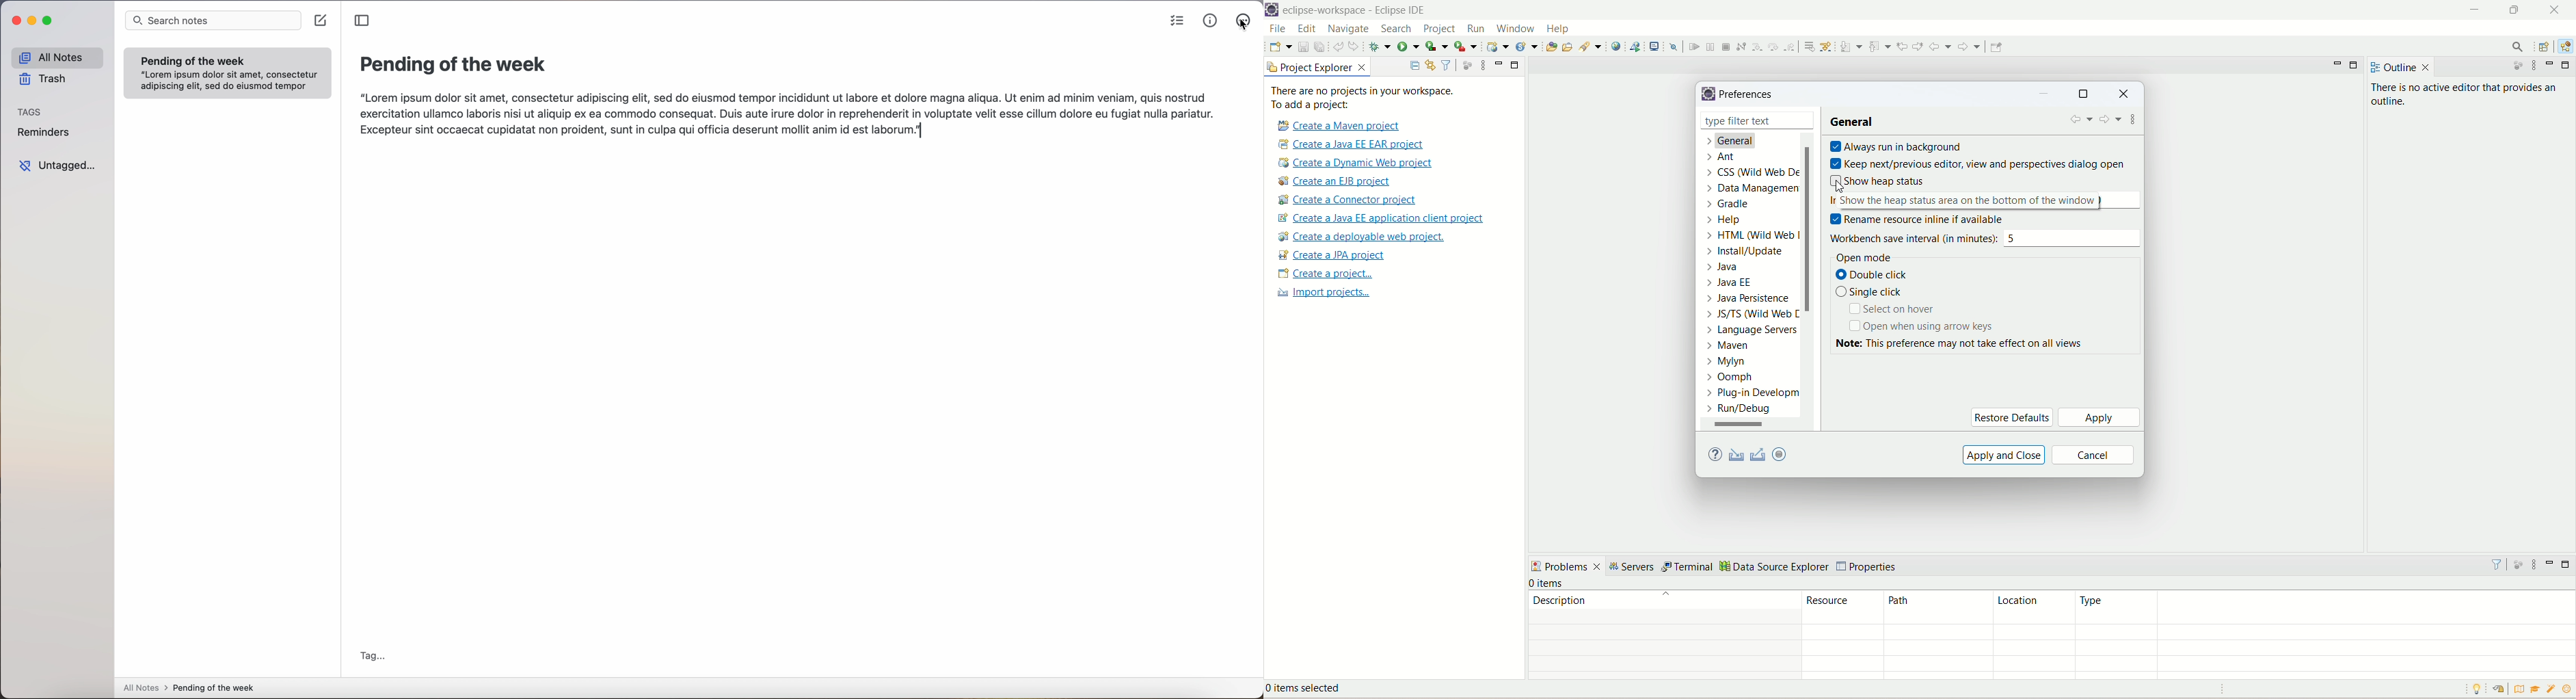 The width and height of the screenshot is (2576, 700). What do you see at coordinates (45, 81) in the screenshot?
I see `trash` at bounding box center [45, 81].